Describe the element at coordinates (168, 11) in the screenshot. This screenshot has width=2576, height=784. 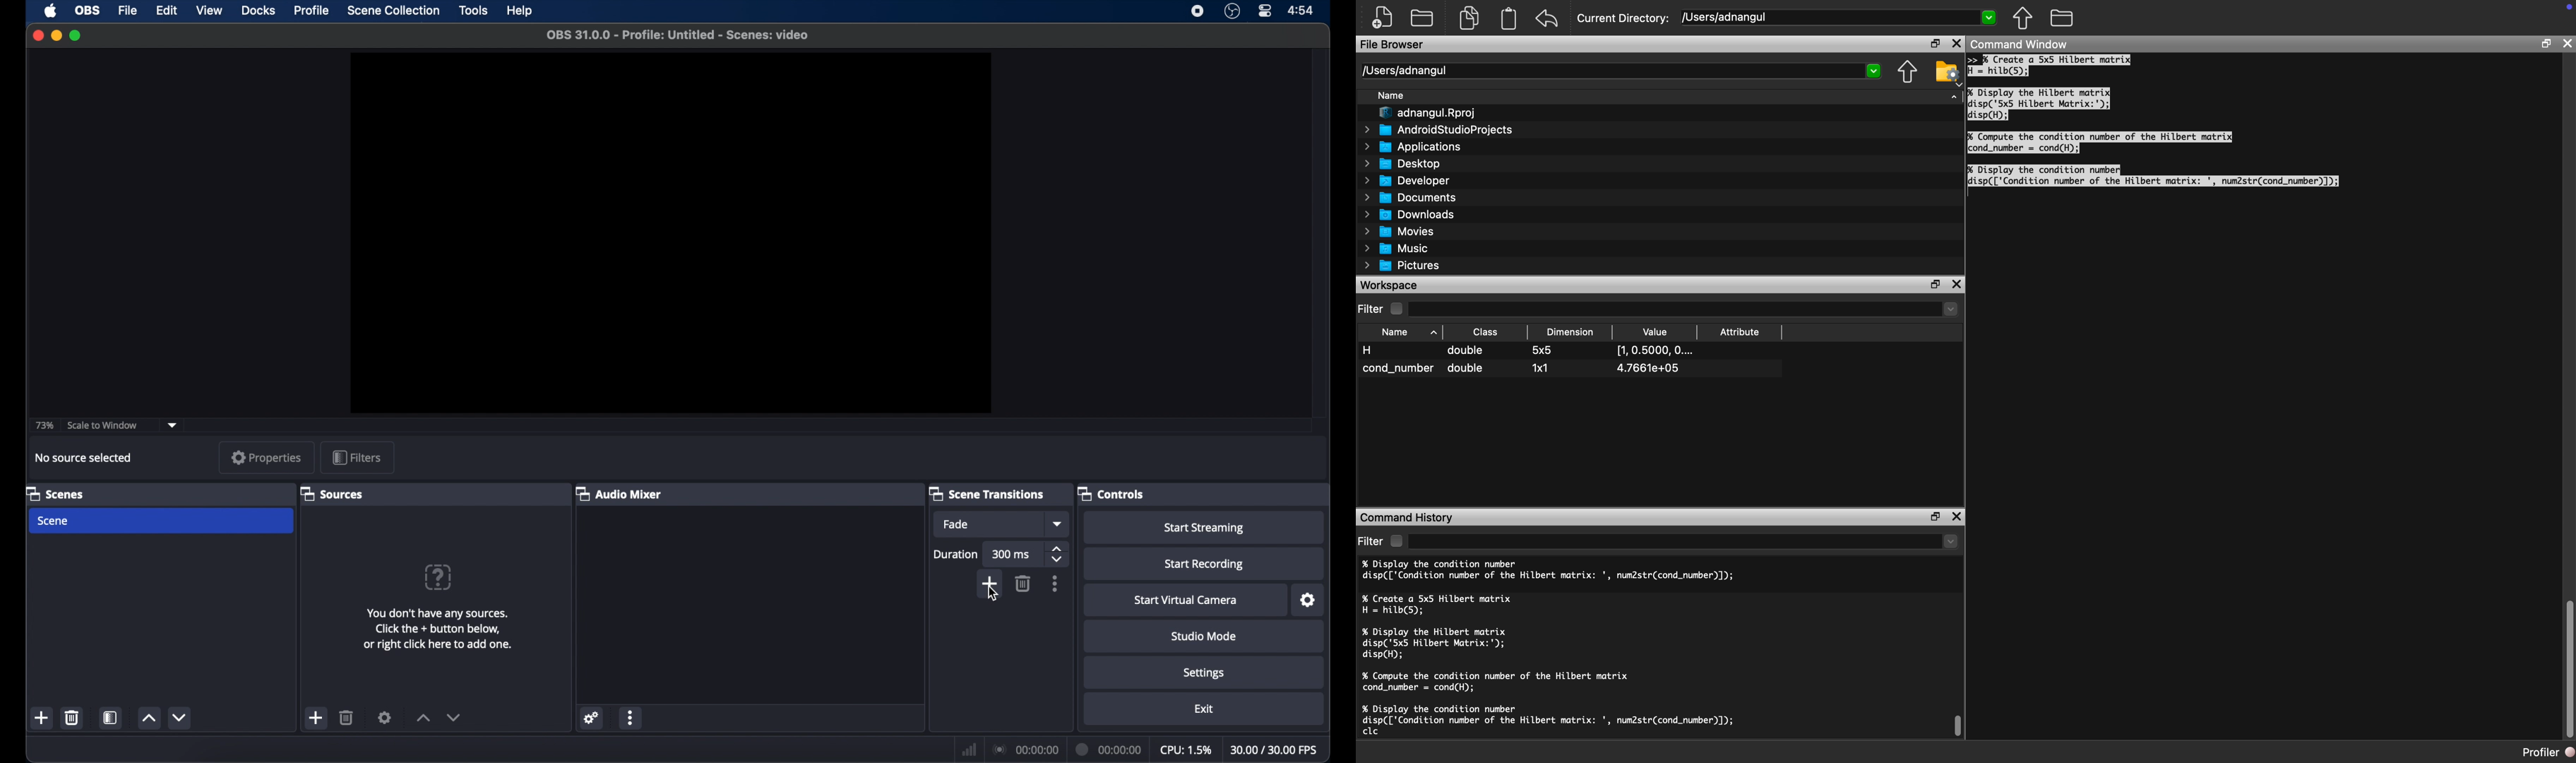
I see `edit` at that location.